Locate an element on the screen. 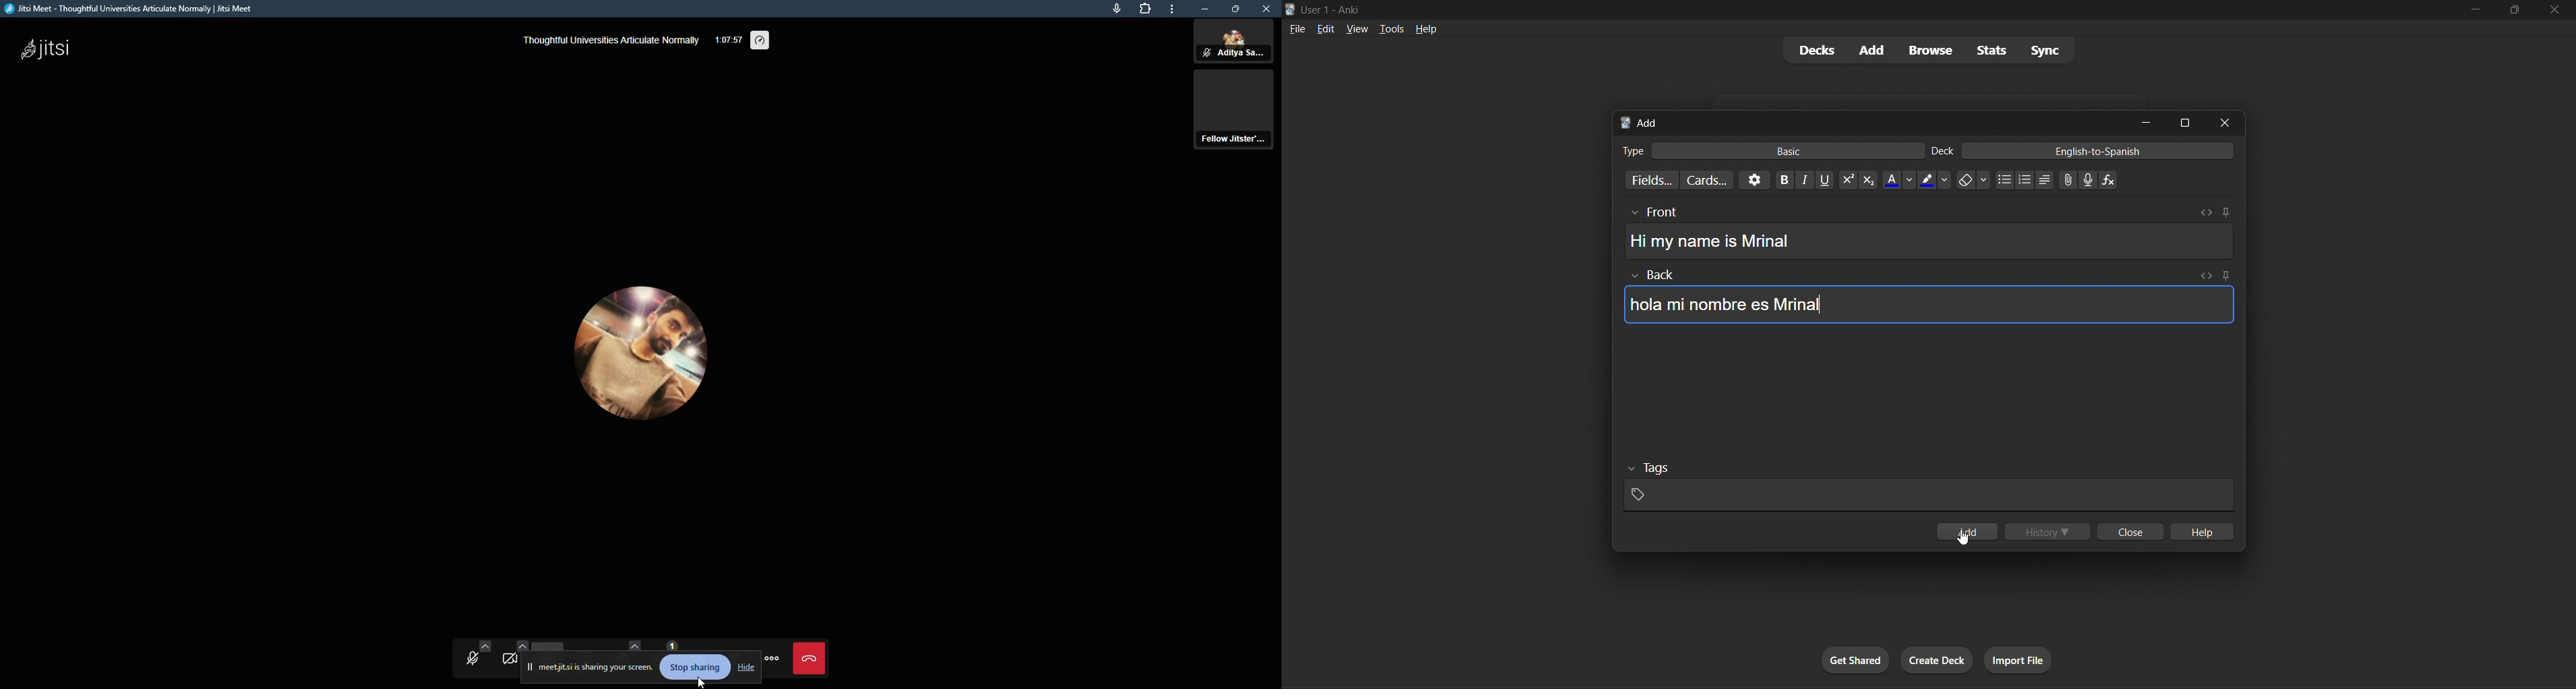 This screenshot has height=700, width=2576. minimize is located at coordinates (2144, 122).